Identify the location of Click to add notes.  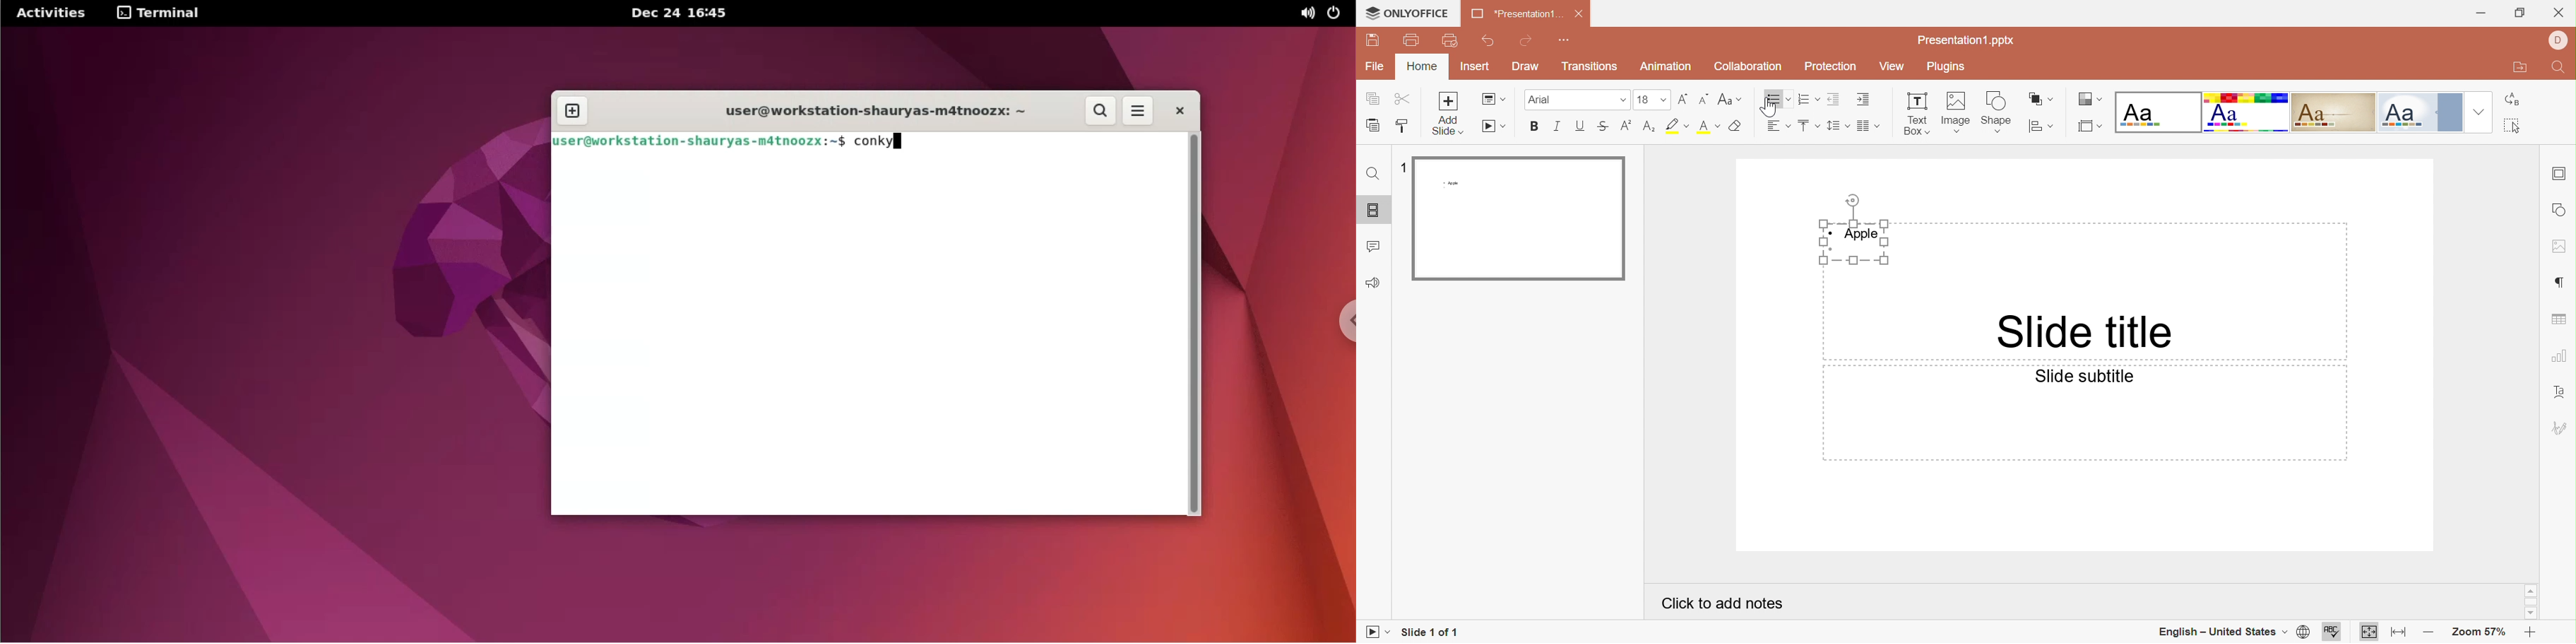
(1723, 601).